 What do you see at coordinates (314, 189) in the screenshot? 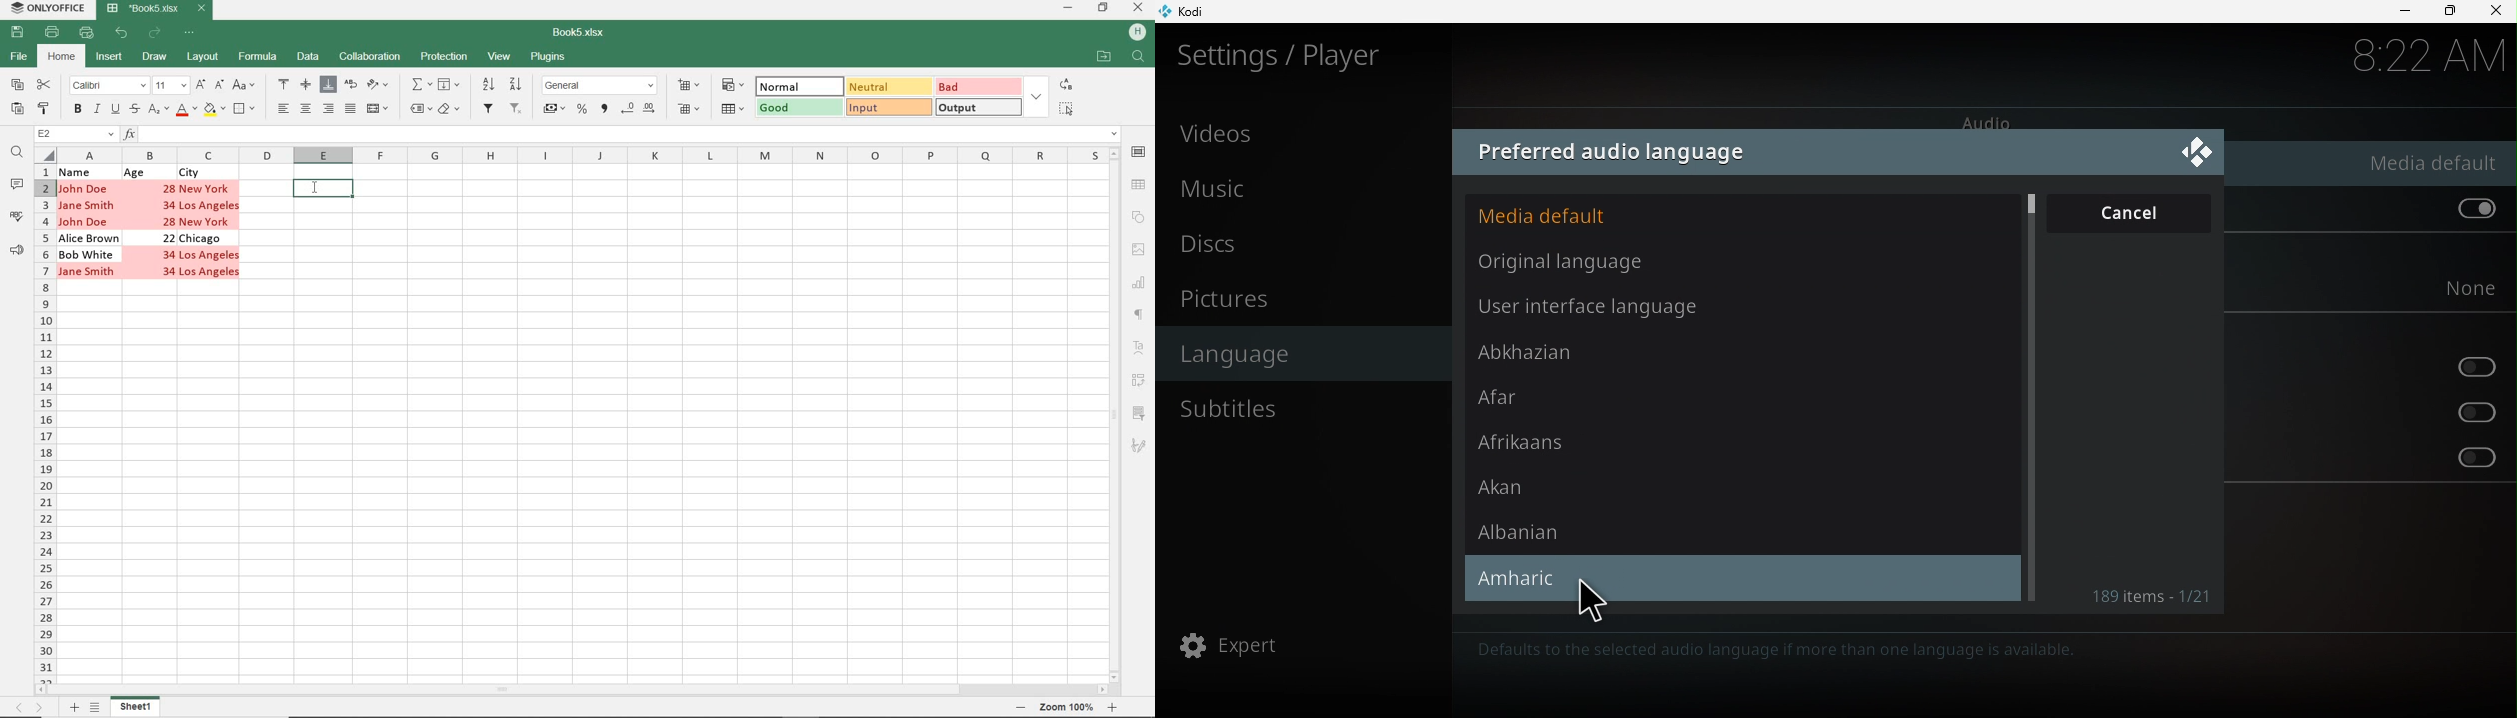
I see `CURSOR on Selected cell` at bounding box center [314, 189].